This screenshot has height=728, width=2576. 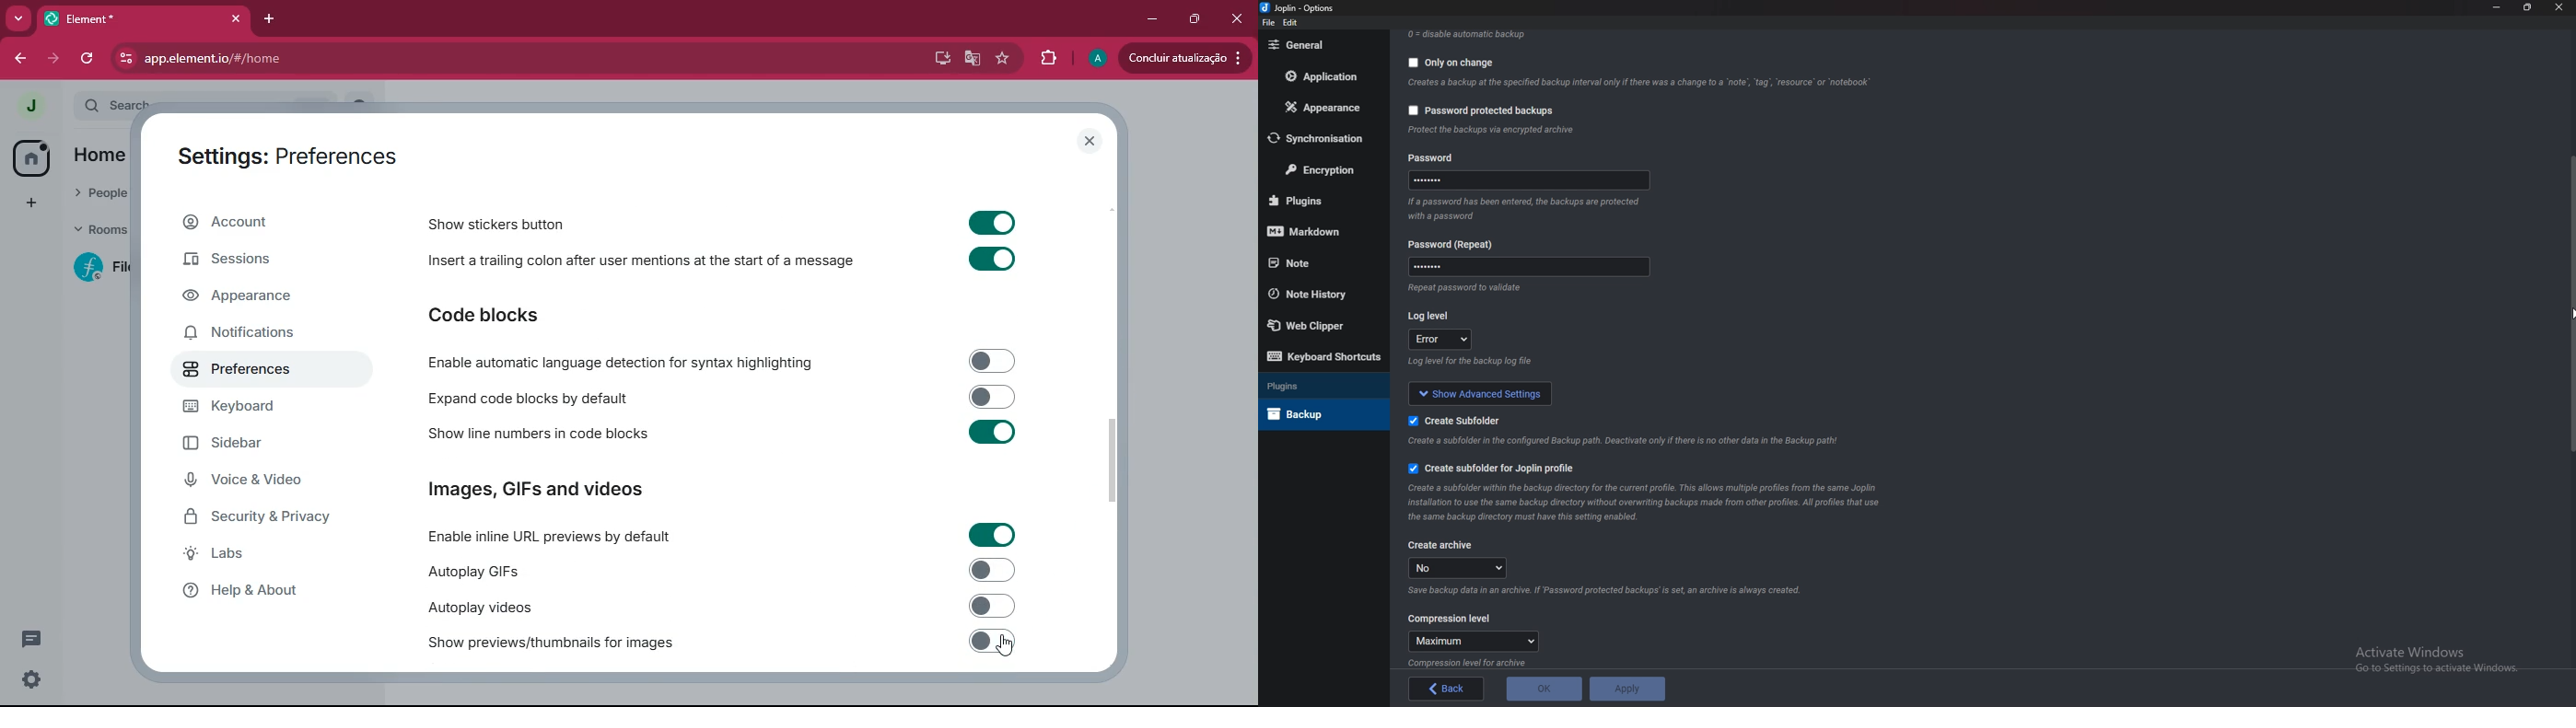 What do you see at coordinates (1476, 392) in the screenshot?
I see `show advanced settings` at bounding box center [1476, 392].